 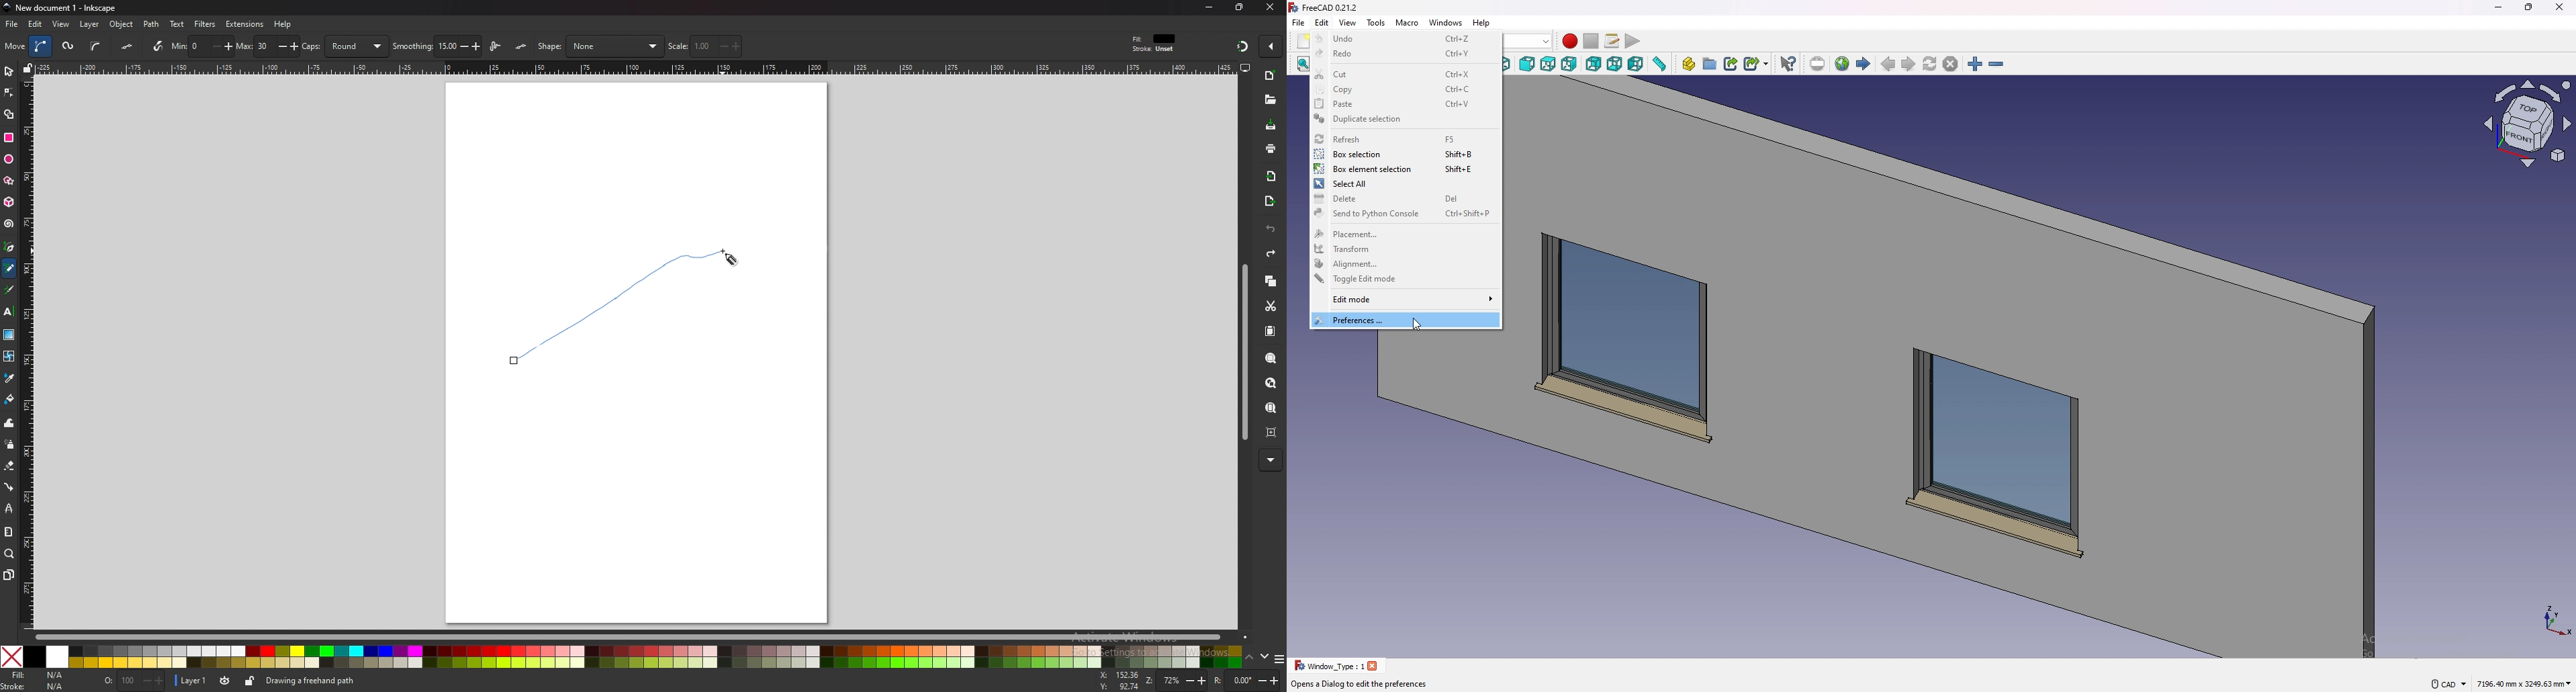 What do you see at coordinates (705, 46) in the screenshot?
I see `scale` at bounding box center [705, 46].